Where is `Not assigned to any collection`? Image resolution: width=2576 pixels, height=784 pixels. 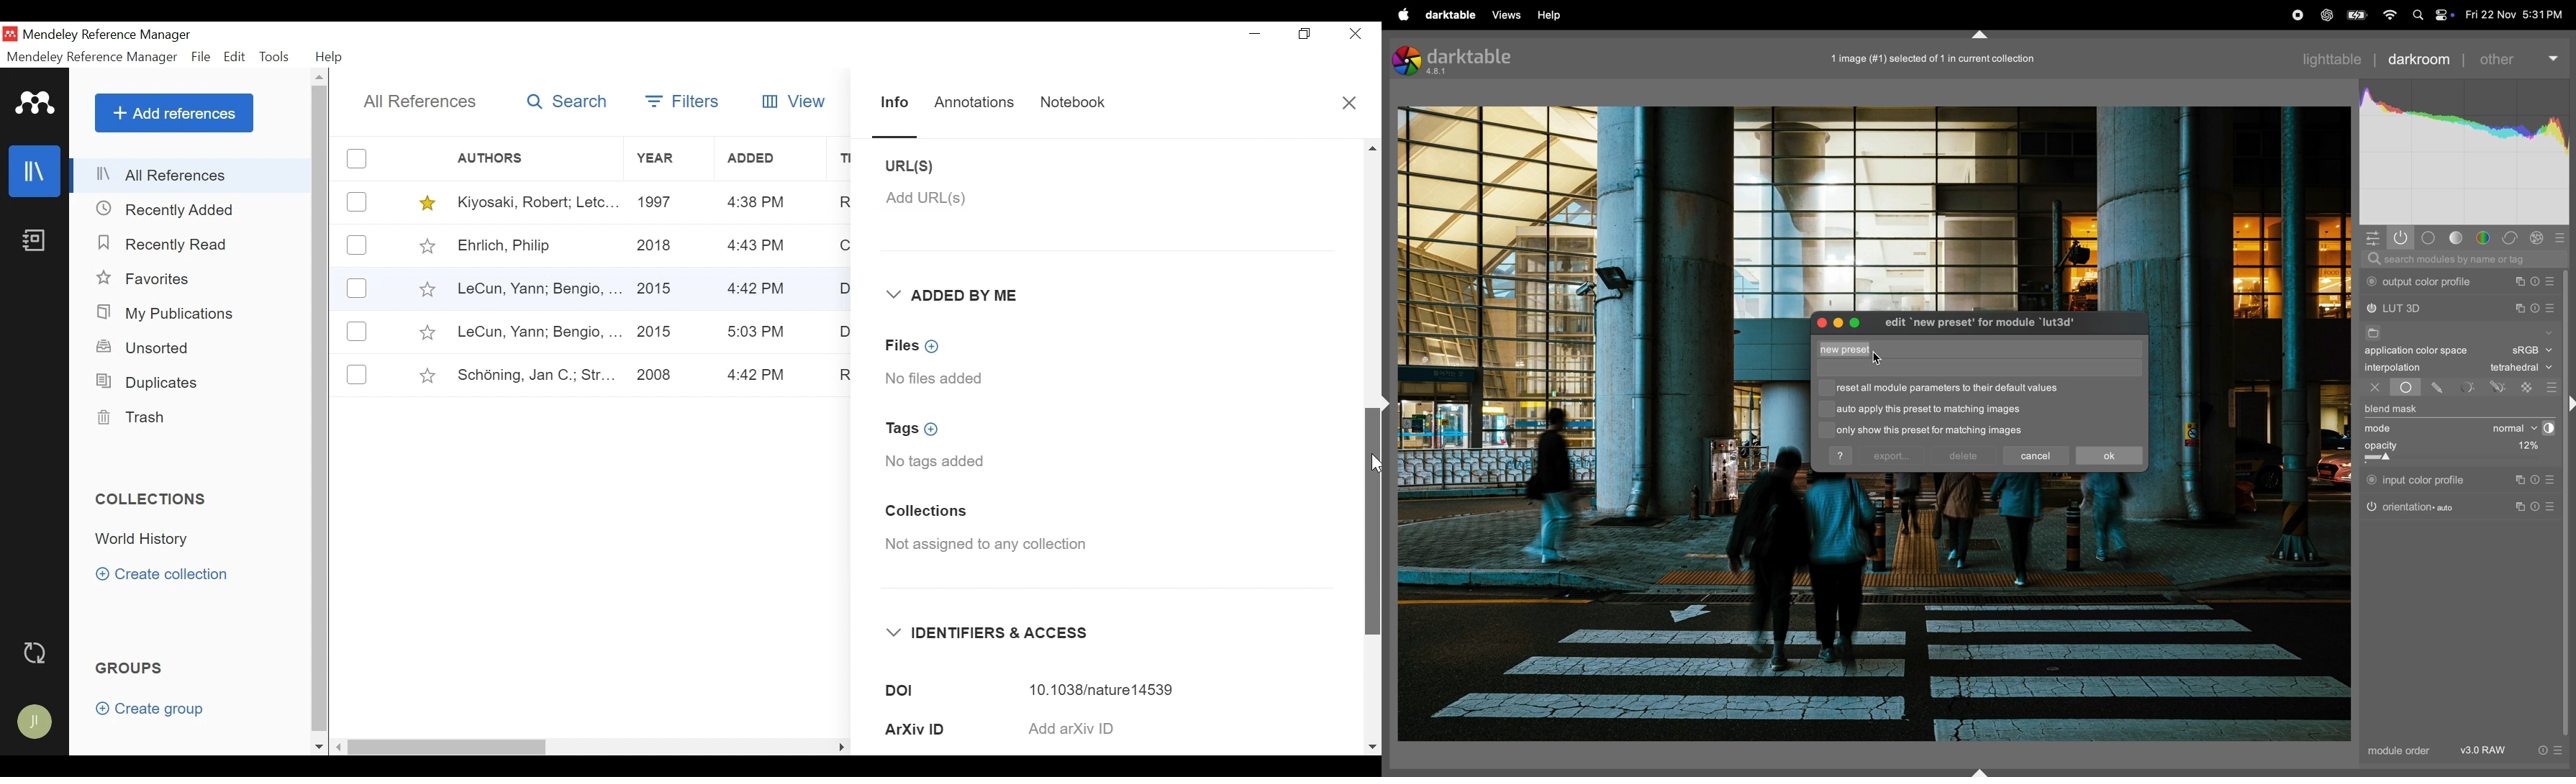 Not assigned to any collection is located at coordinates (992, 547).